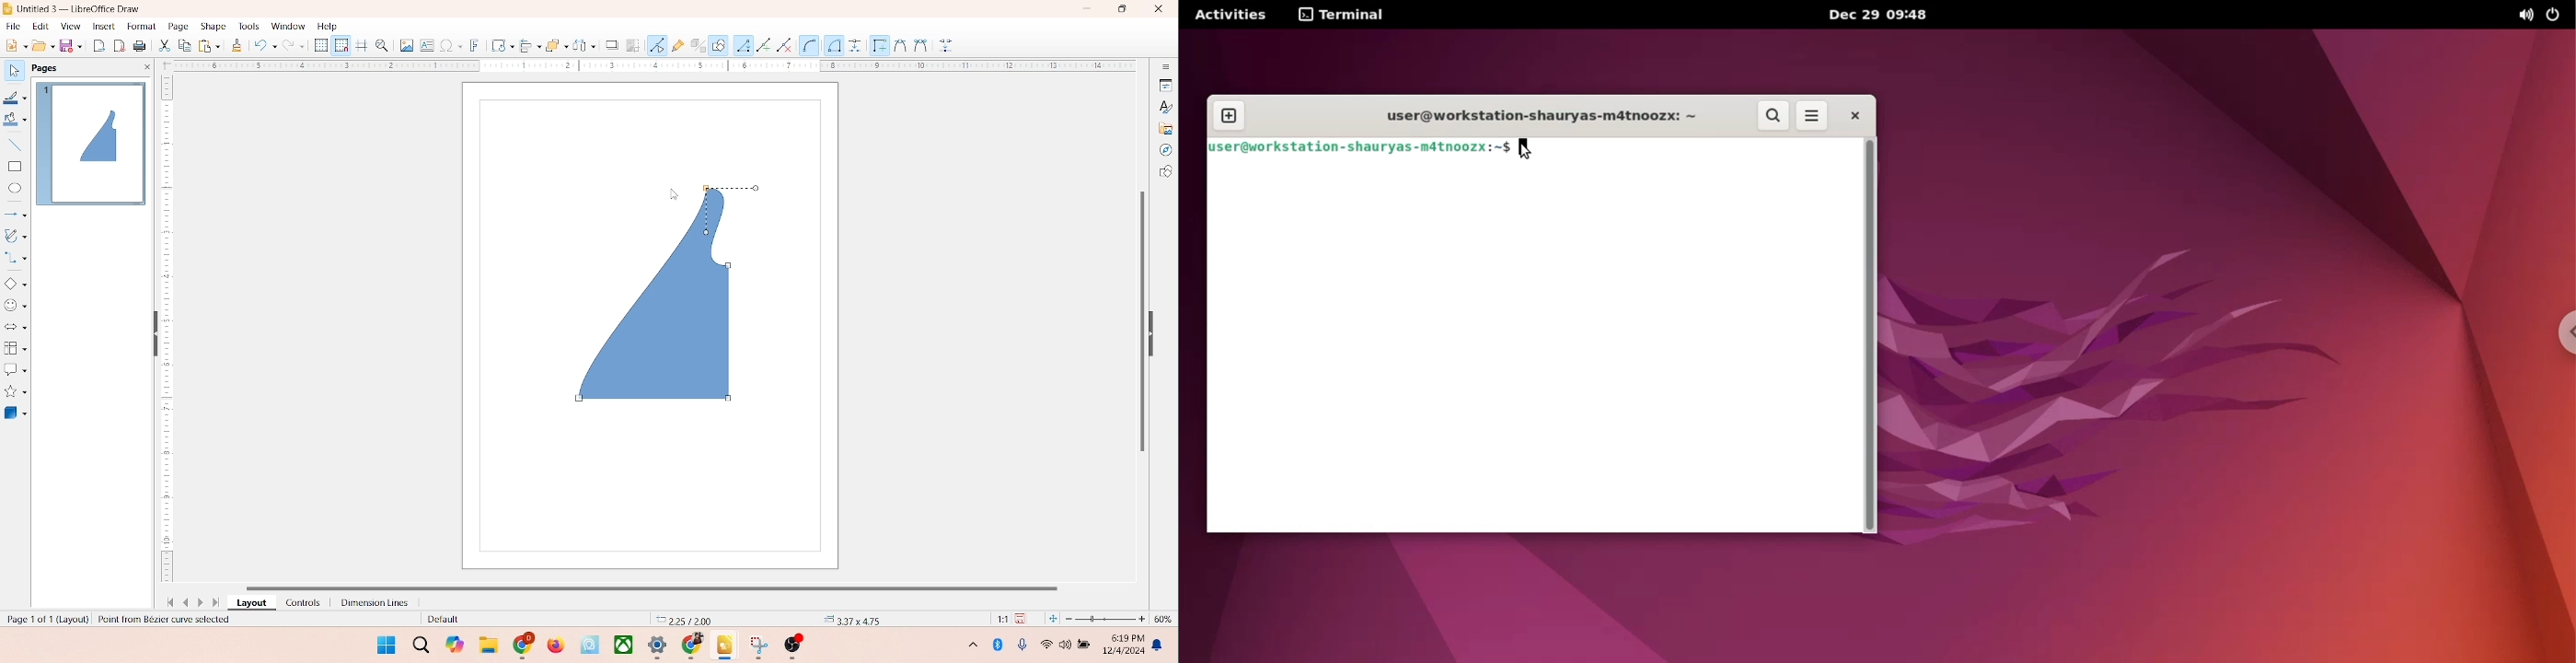 This screenshot has height=672, width=2576. Describe the element at coordinates (964, 647) in the screenshot. I see `hidden icons` at that location.